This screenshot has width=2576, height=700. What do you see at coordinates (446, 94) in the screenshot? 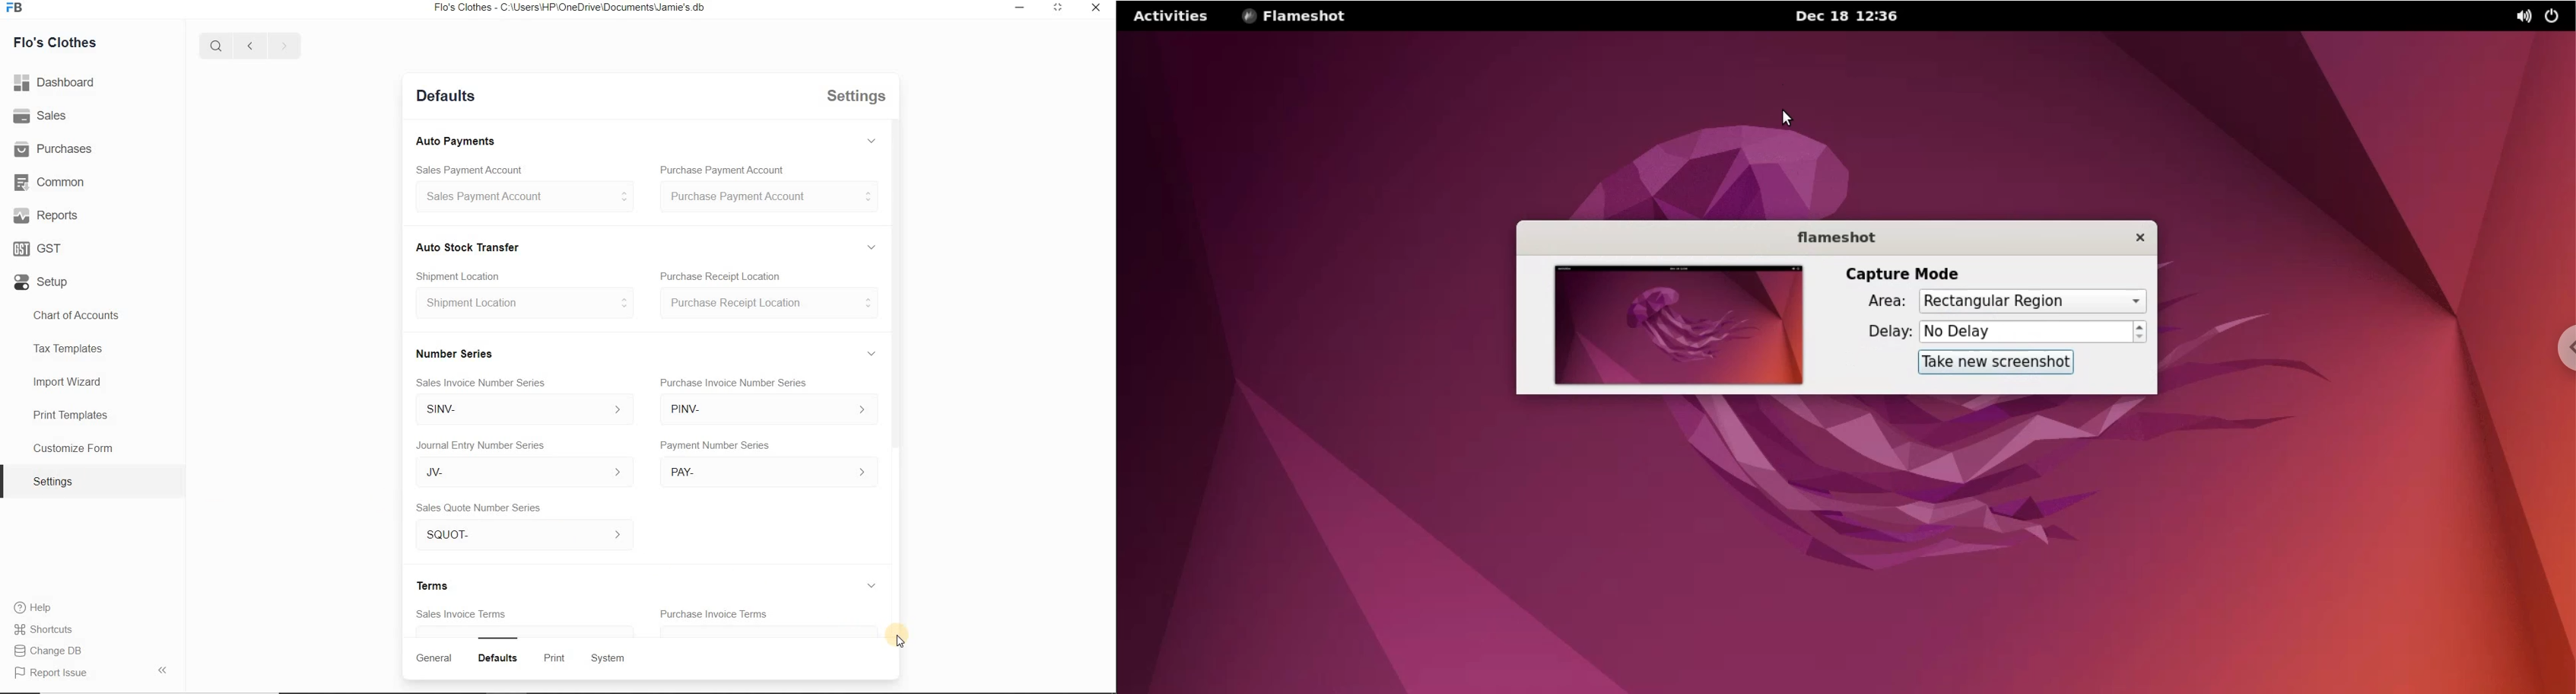
I see `Defaults` at bounding box center [446, 94].